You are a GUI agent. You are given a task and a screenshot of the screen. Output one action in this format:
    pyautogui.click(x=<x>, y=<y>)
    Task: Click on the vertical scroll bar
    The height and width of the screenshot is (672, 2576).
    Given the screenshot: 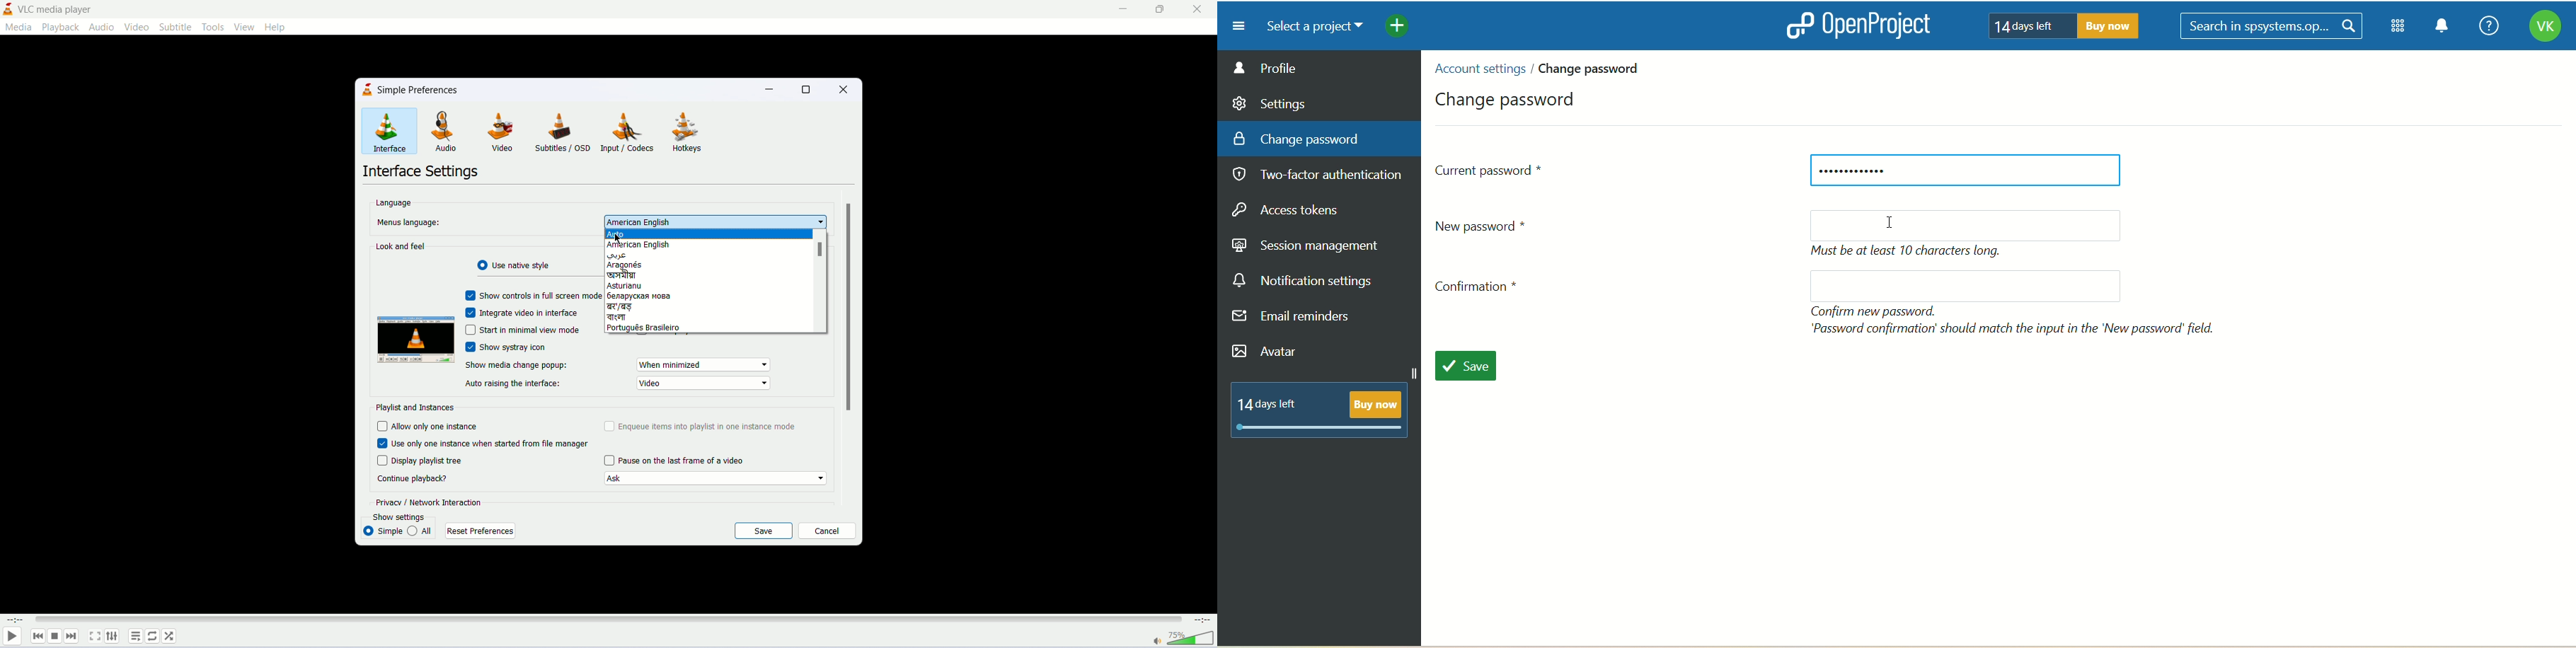 What is the action you would take?
    pyautogui.click(x=849, y=306)
    